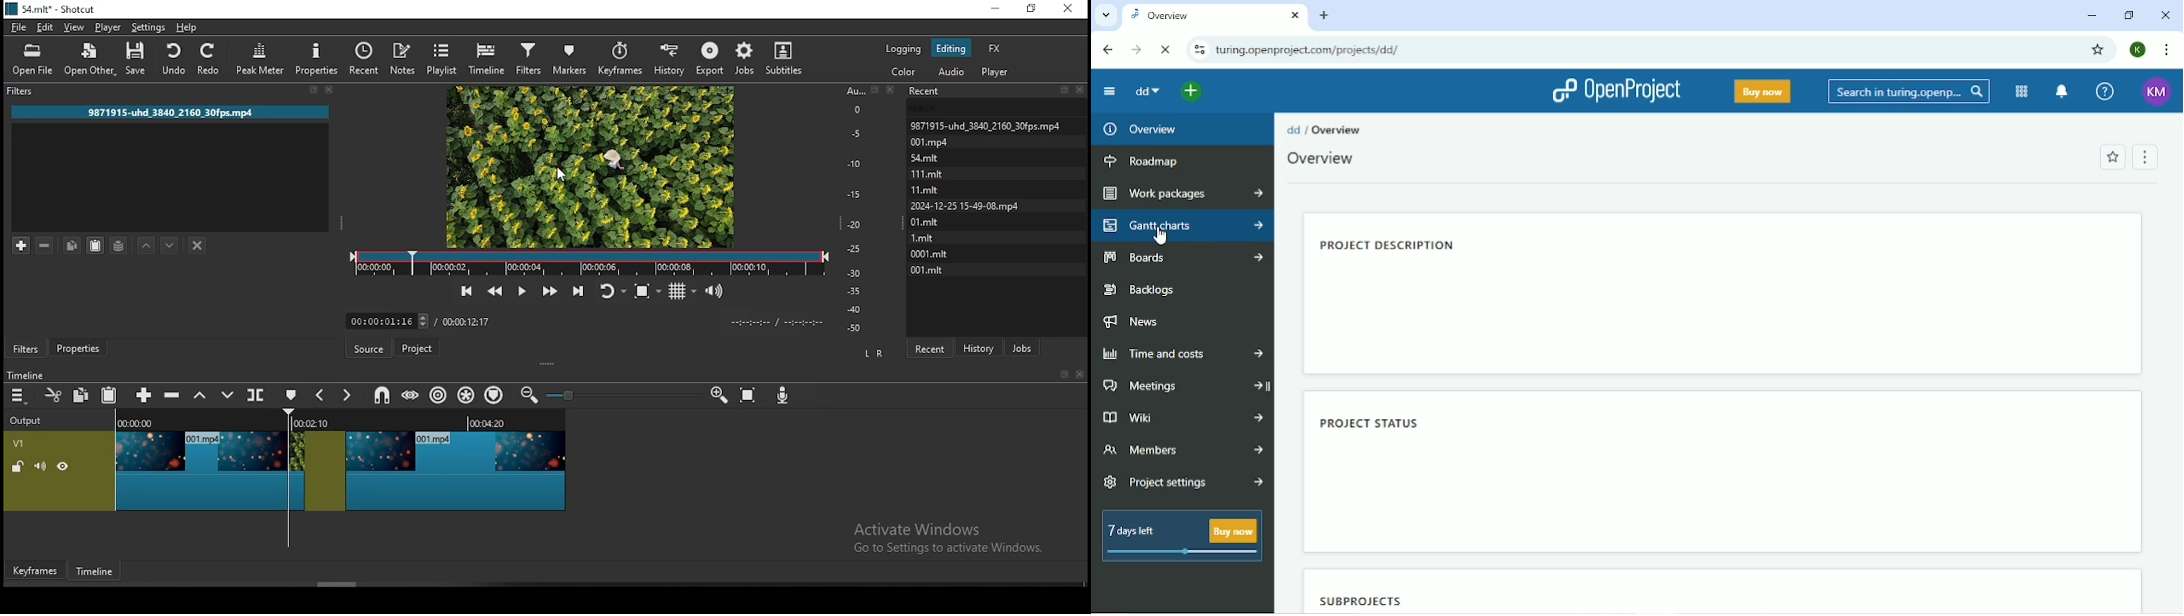 The height and width of the screenshot is (616, 2184). Describe the element at coordinates (108, 27) in the screenshot. I see `player` at that location.